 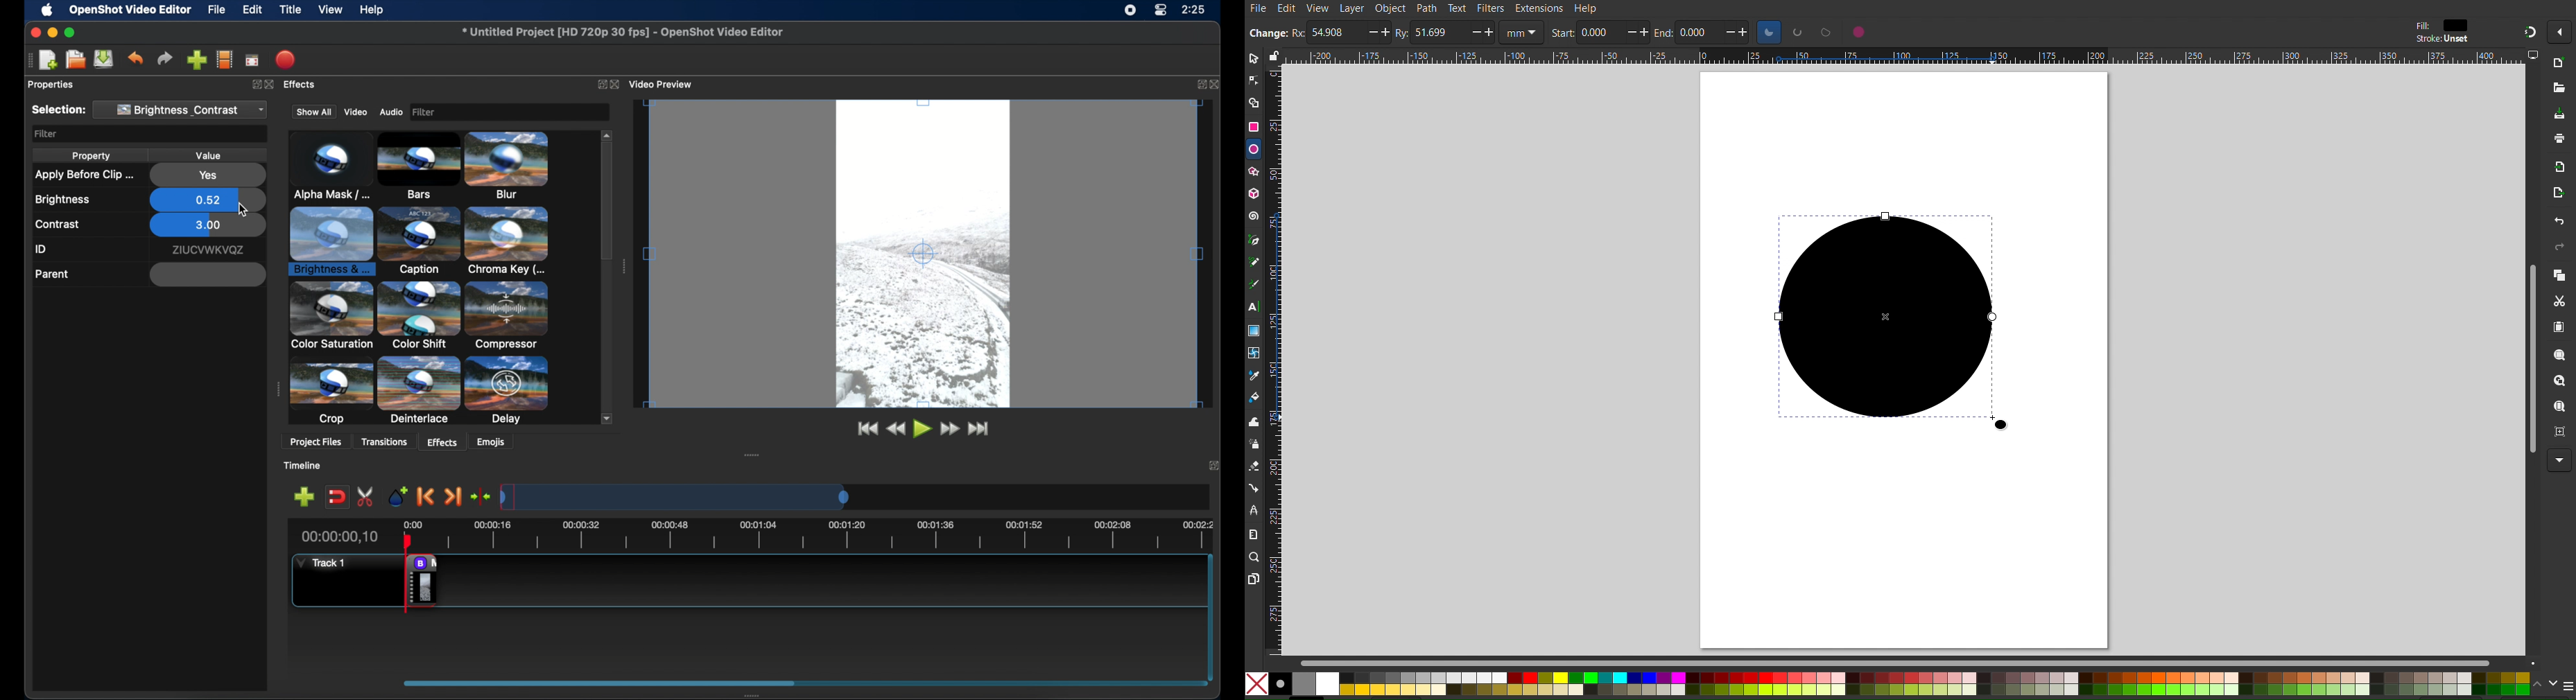 I want to click on Open, so click(x=2557, y=88).